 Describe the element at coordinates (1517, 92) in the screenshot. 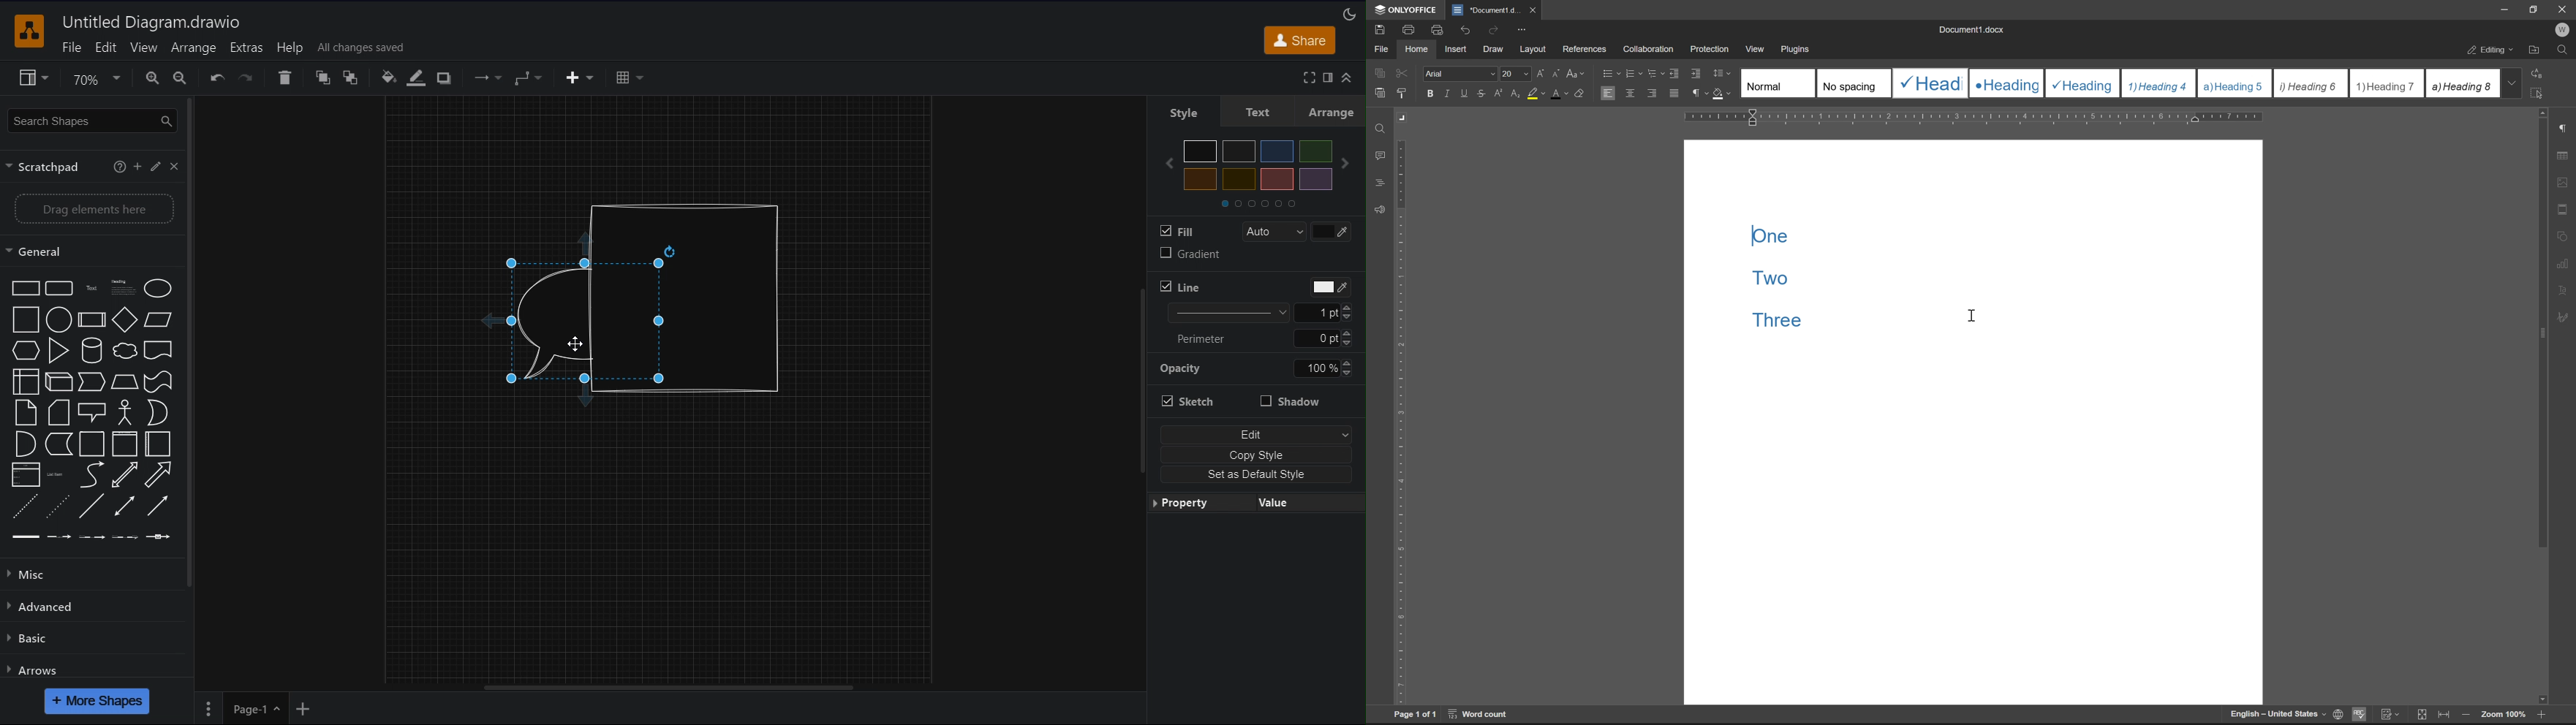

I see `subscript` at that location.